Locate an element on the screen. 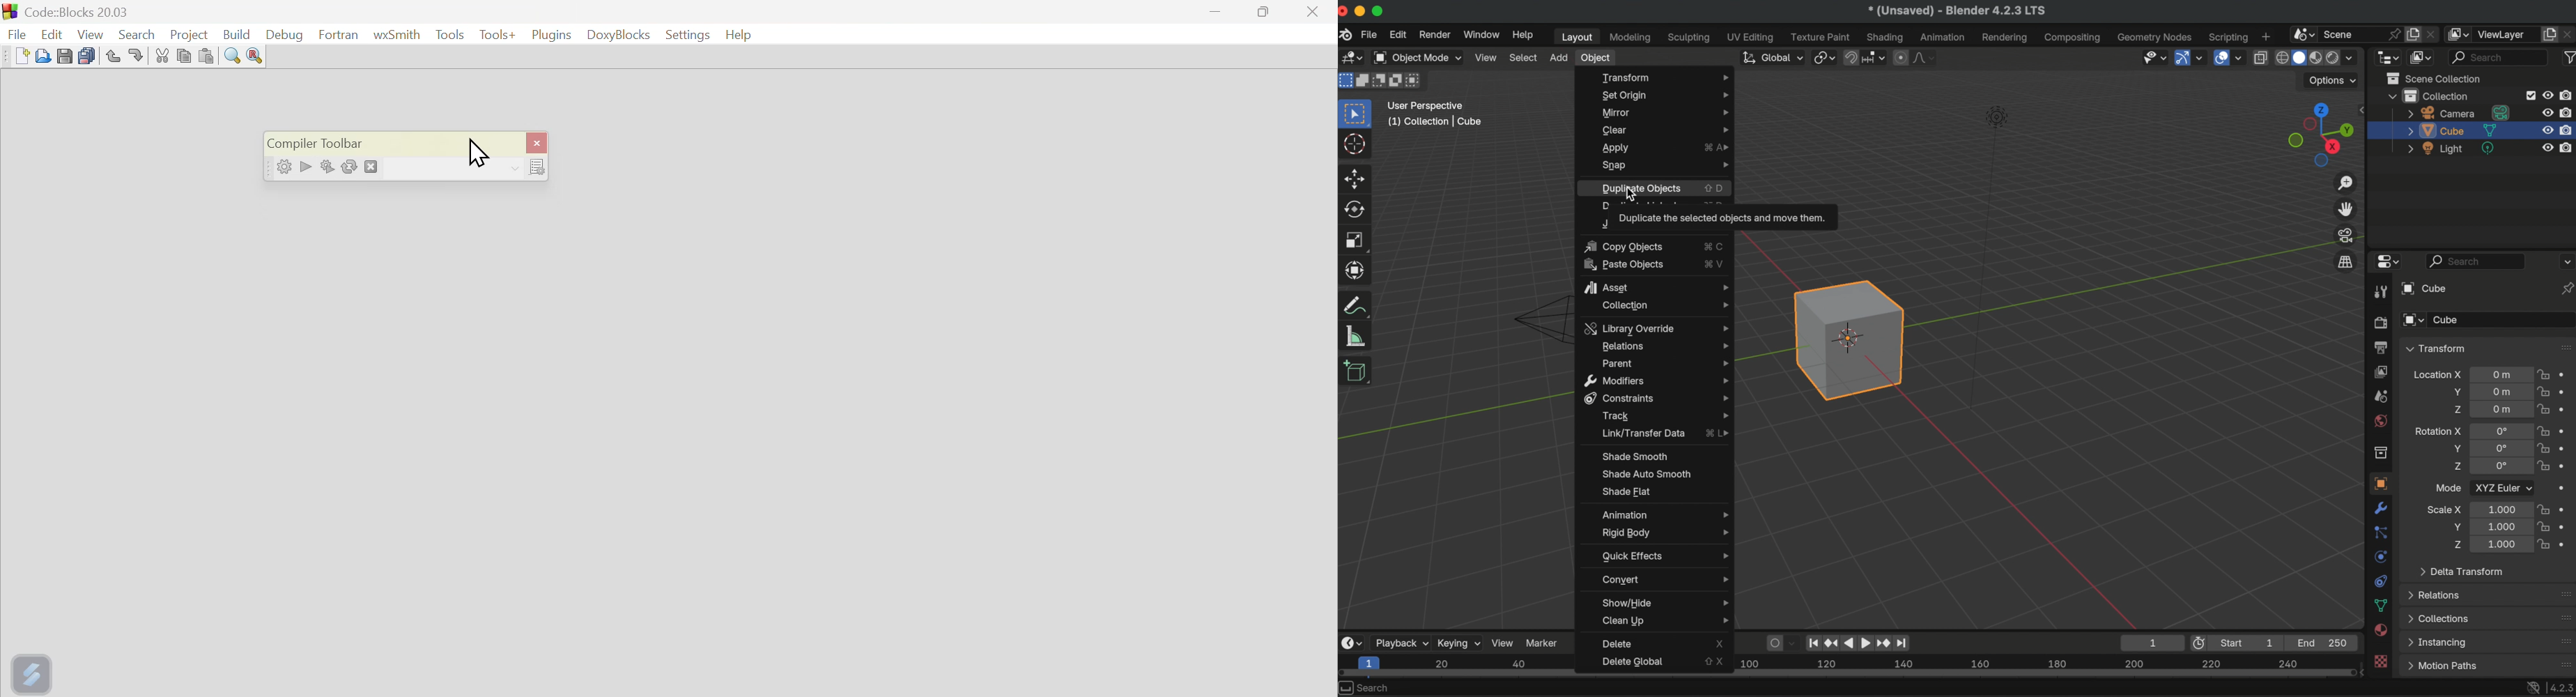 This screenshot has height=700, width=2576. editor type is located at coordinates (1351, 642).